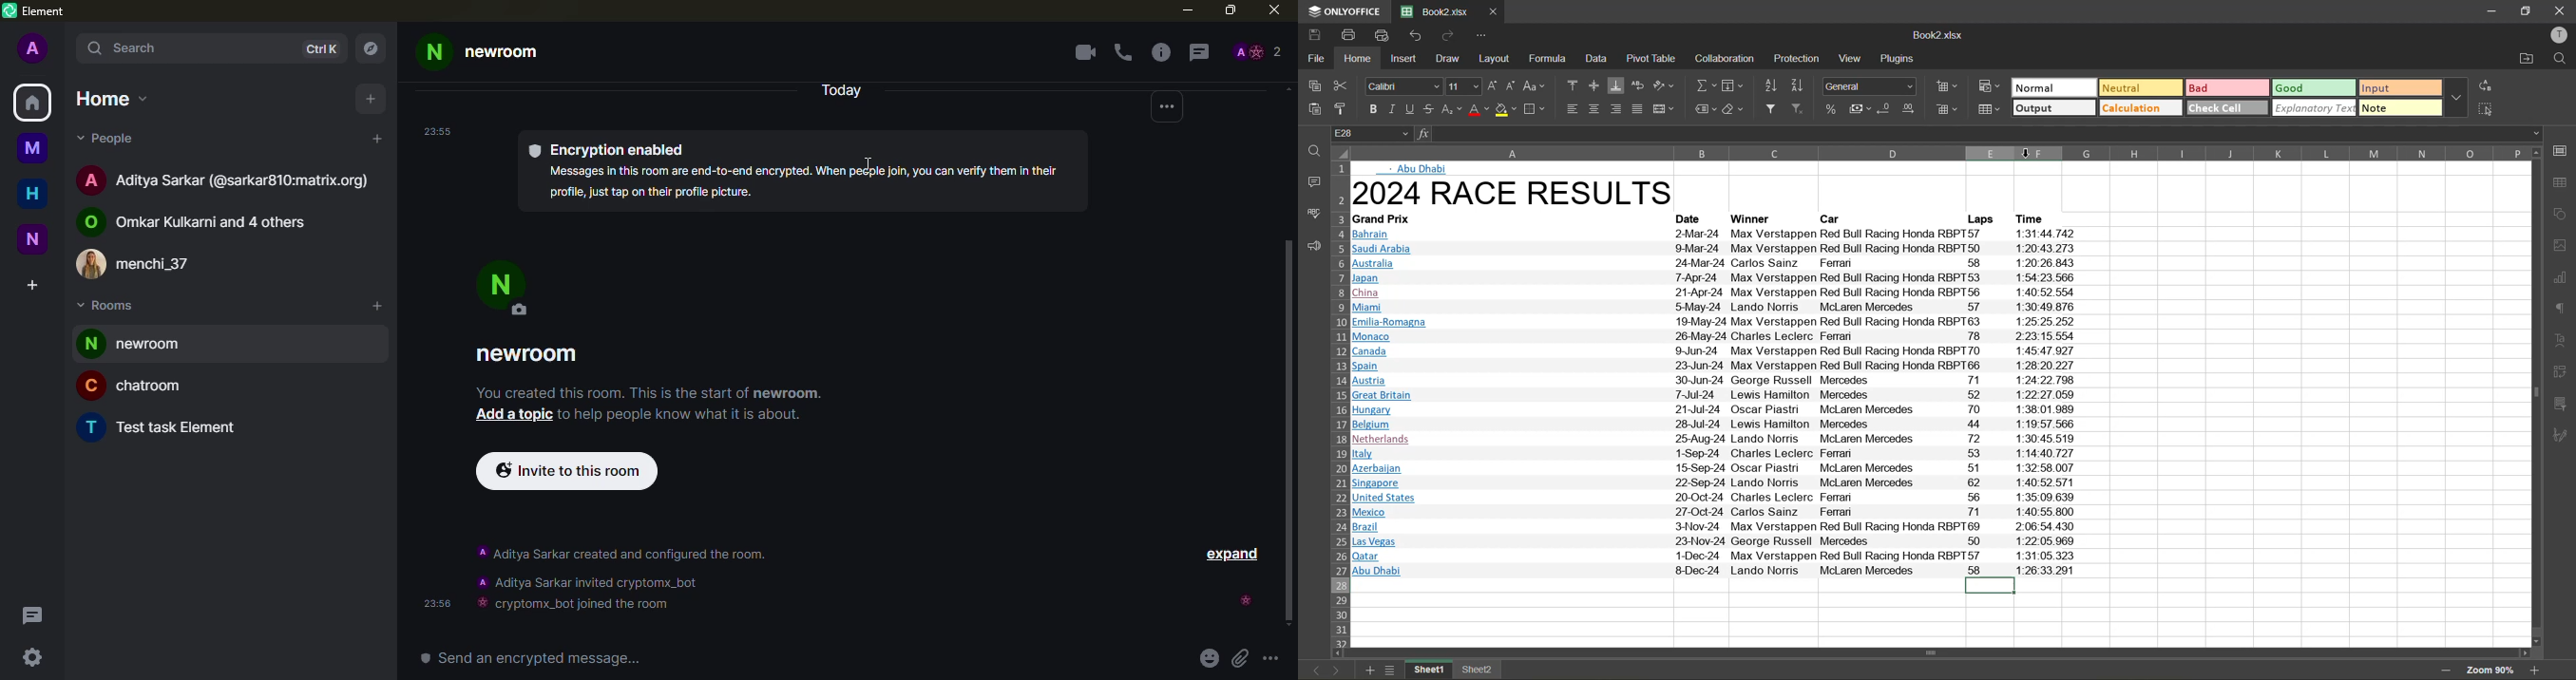 The width and height of the screenshot is (2576, 700). I want to click on clear filter, so click(1799, 108).